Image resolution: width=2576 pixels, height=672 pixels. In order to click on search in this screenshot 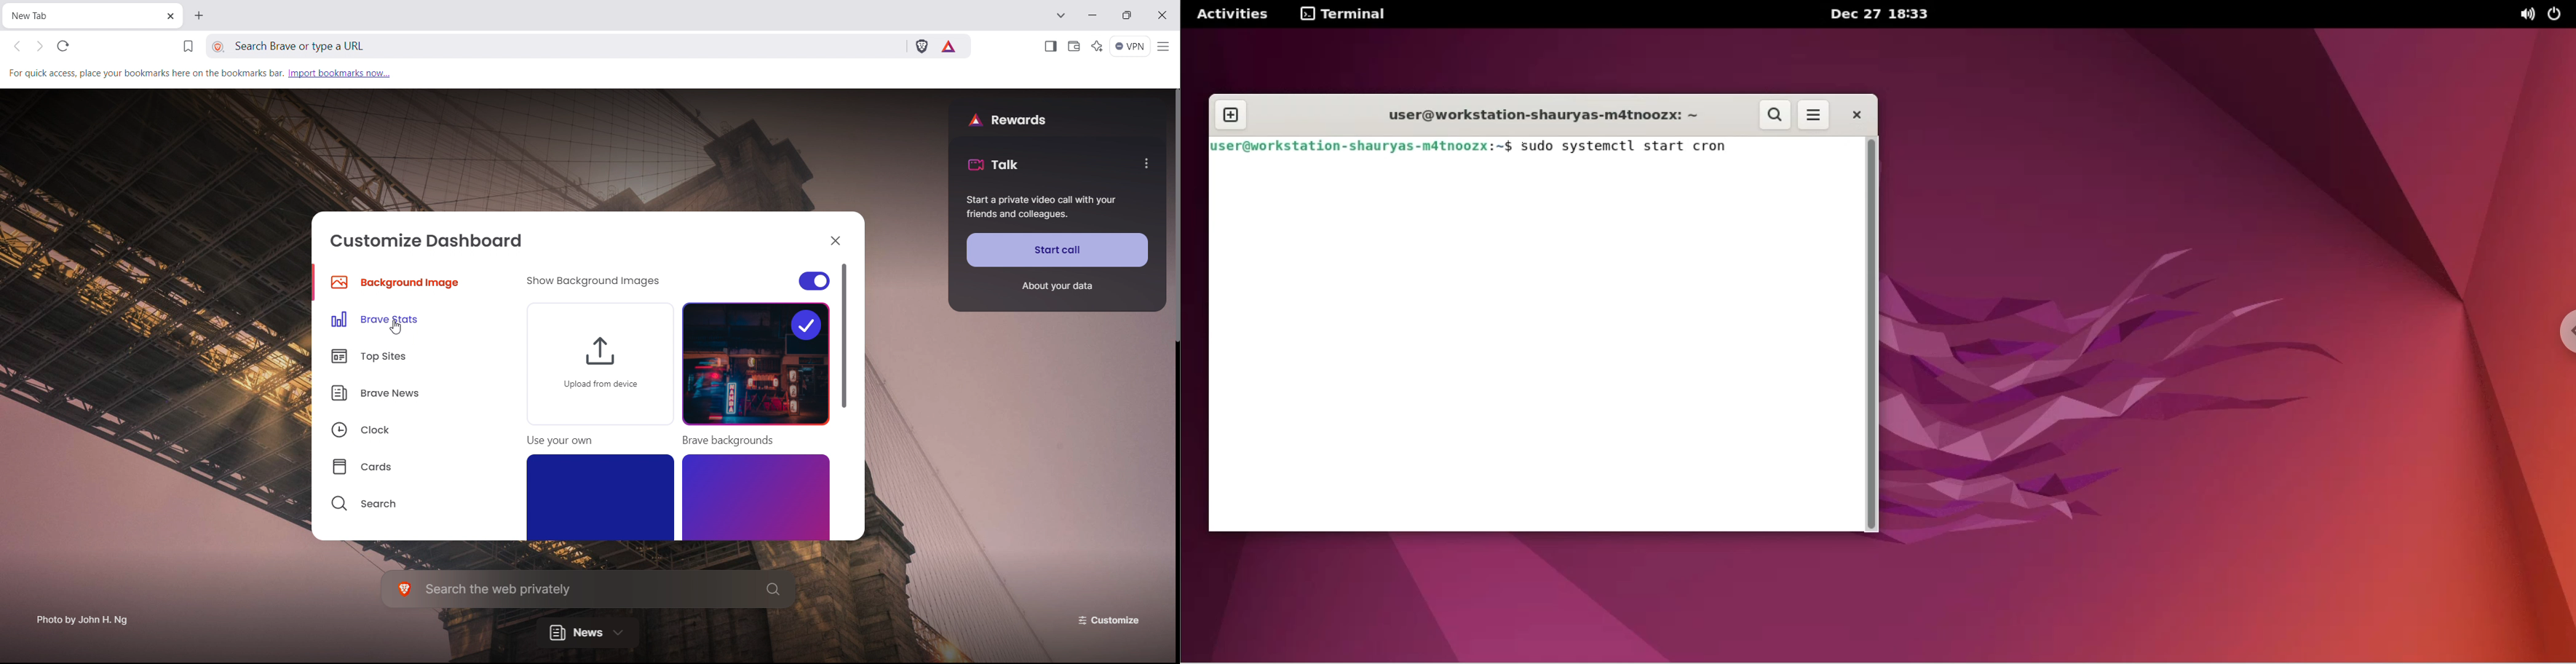, I will do `click(1776, 116)`.